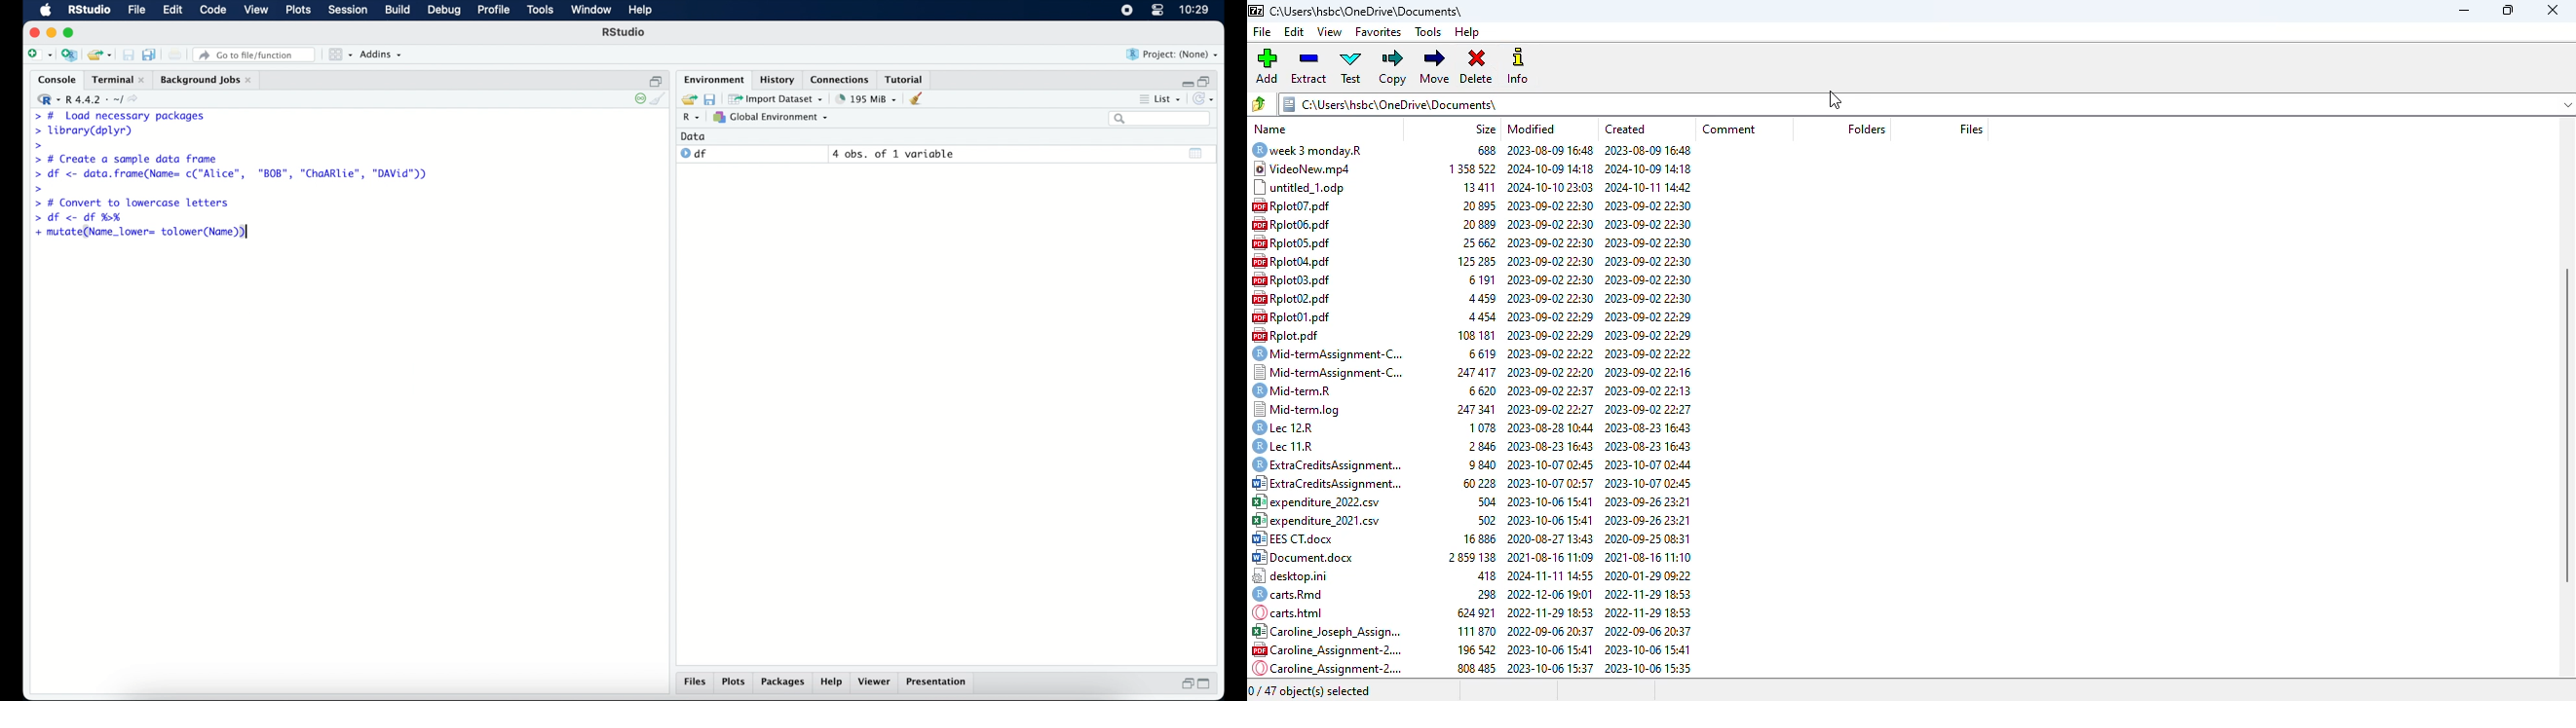 The width and height of the screenshot is (2576, 728). What do you see at coordinates (1651, 558) in the screenshot?
I see `2021-08-16 11:10` at bounding box center [1651, 558].